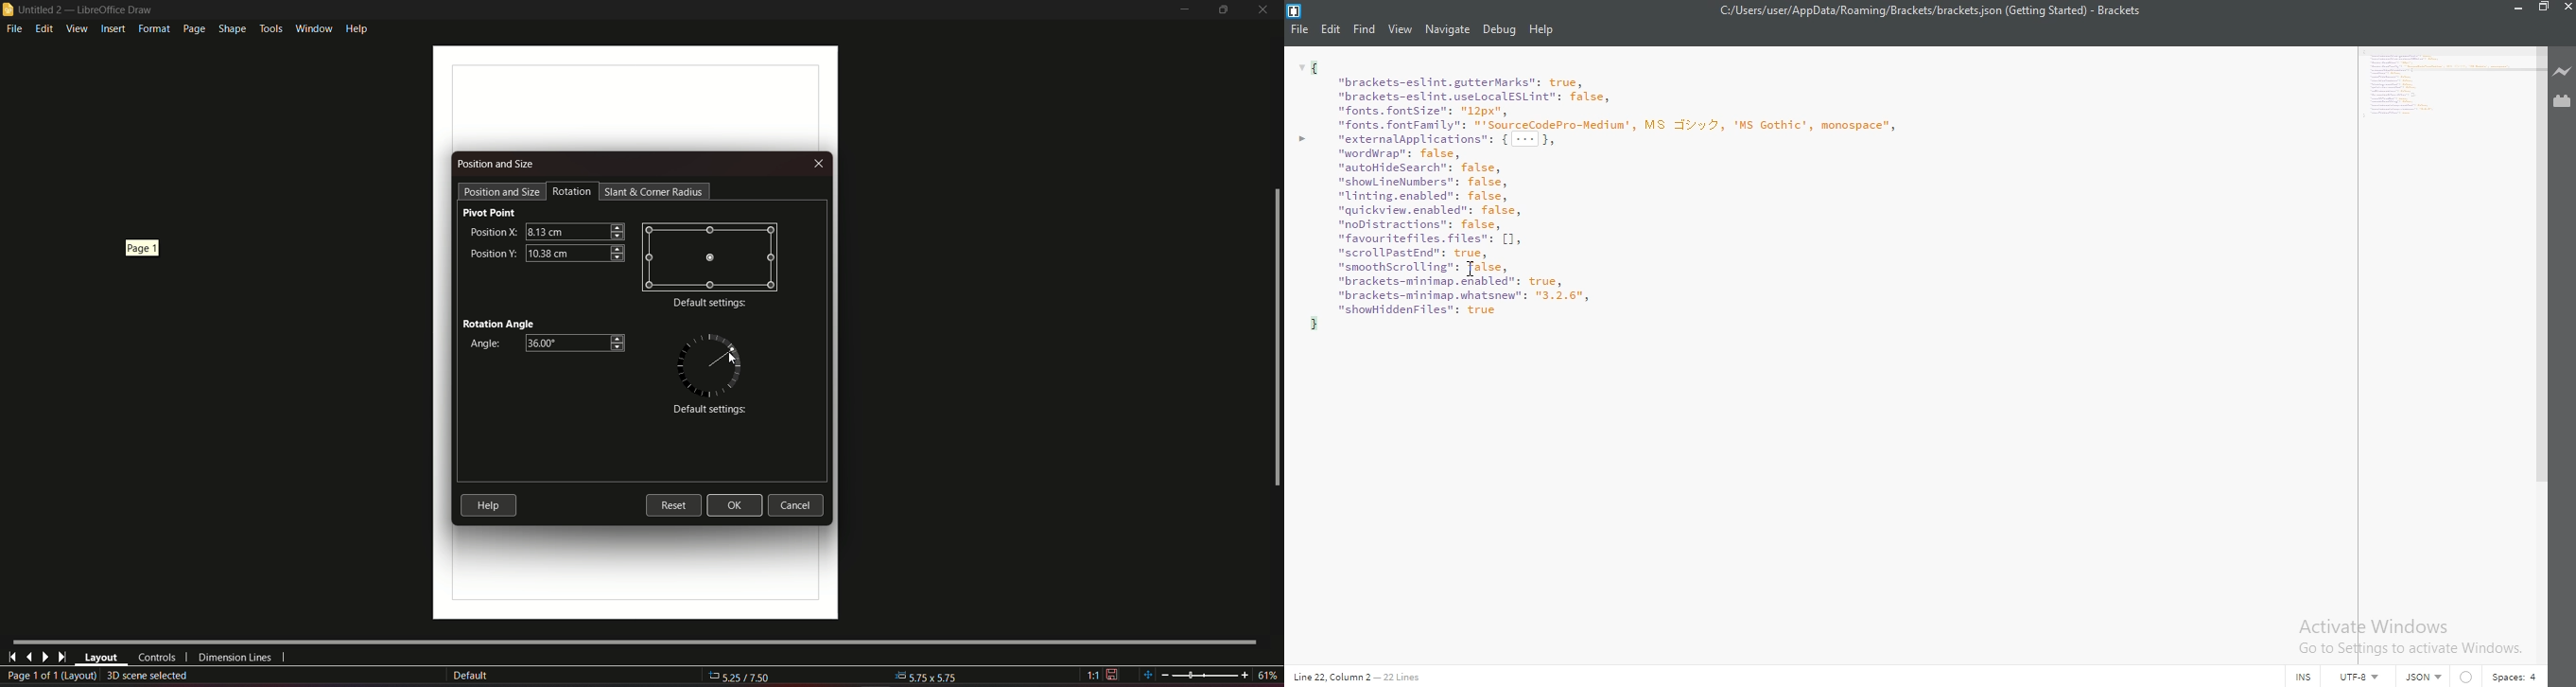 The width and height of the screenshot is (2576, 700). I want to click on first page, so click(13, 656).